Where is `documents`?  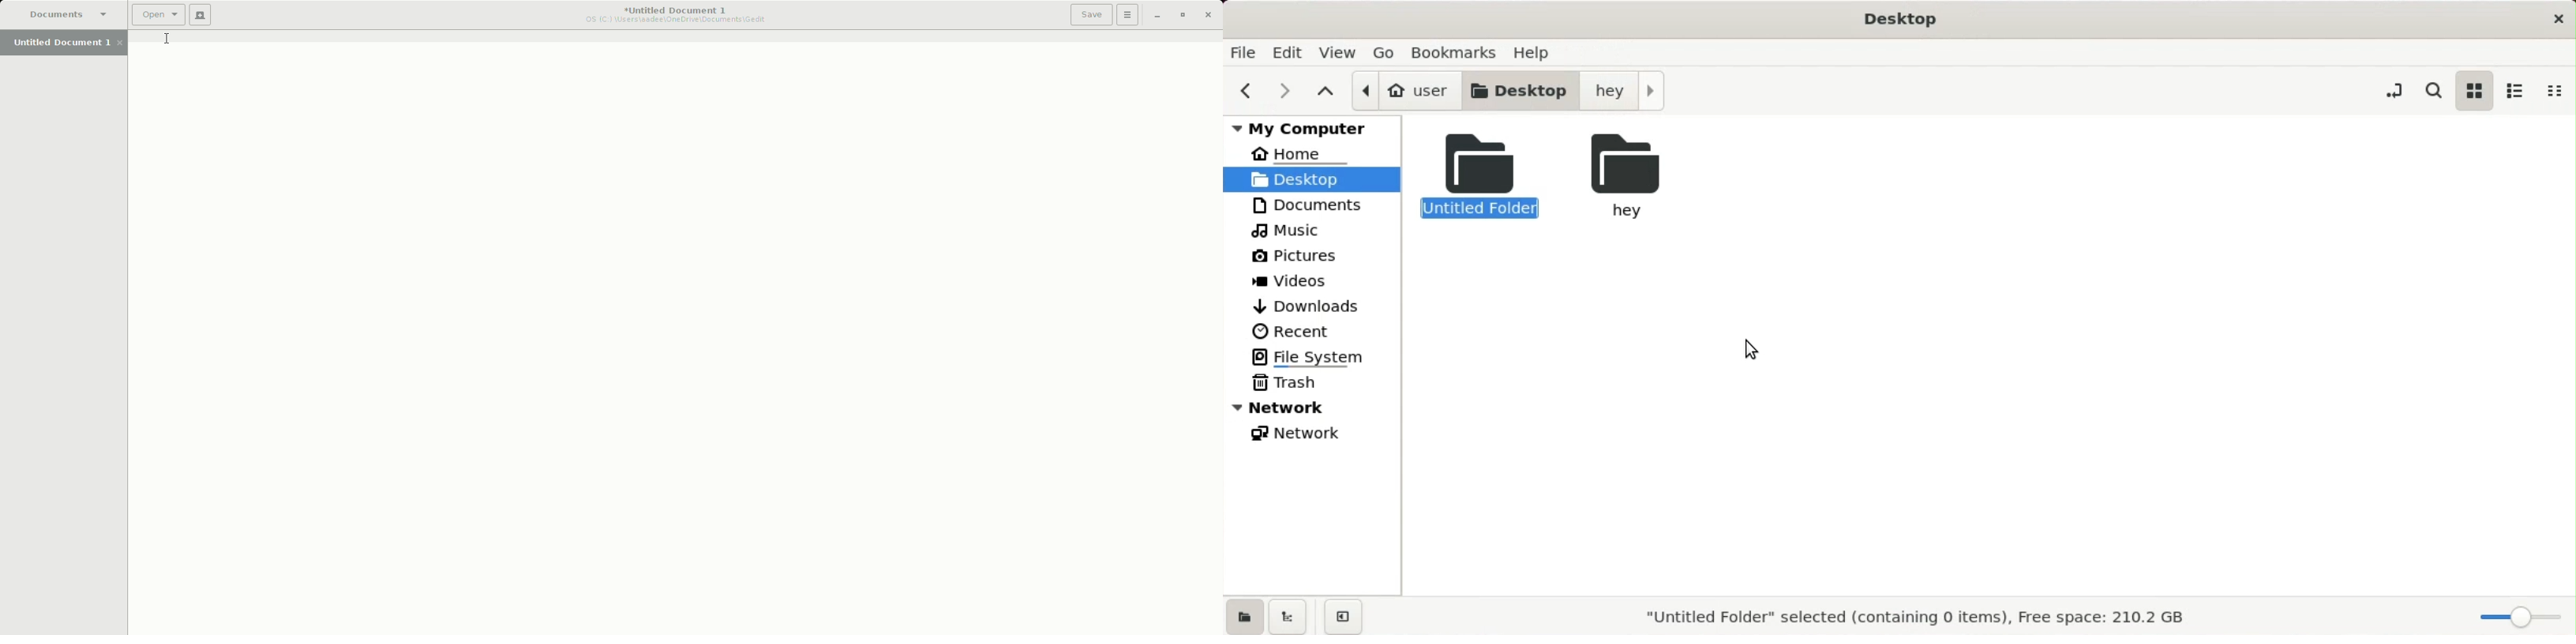 documents is located at coordinates (1309, 206).